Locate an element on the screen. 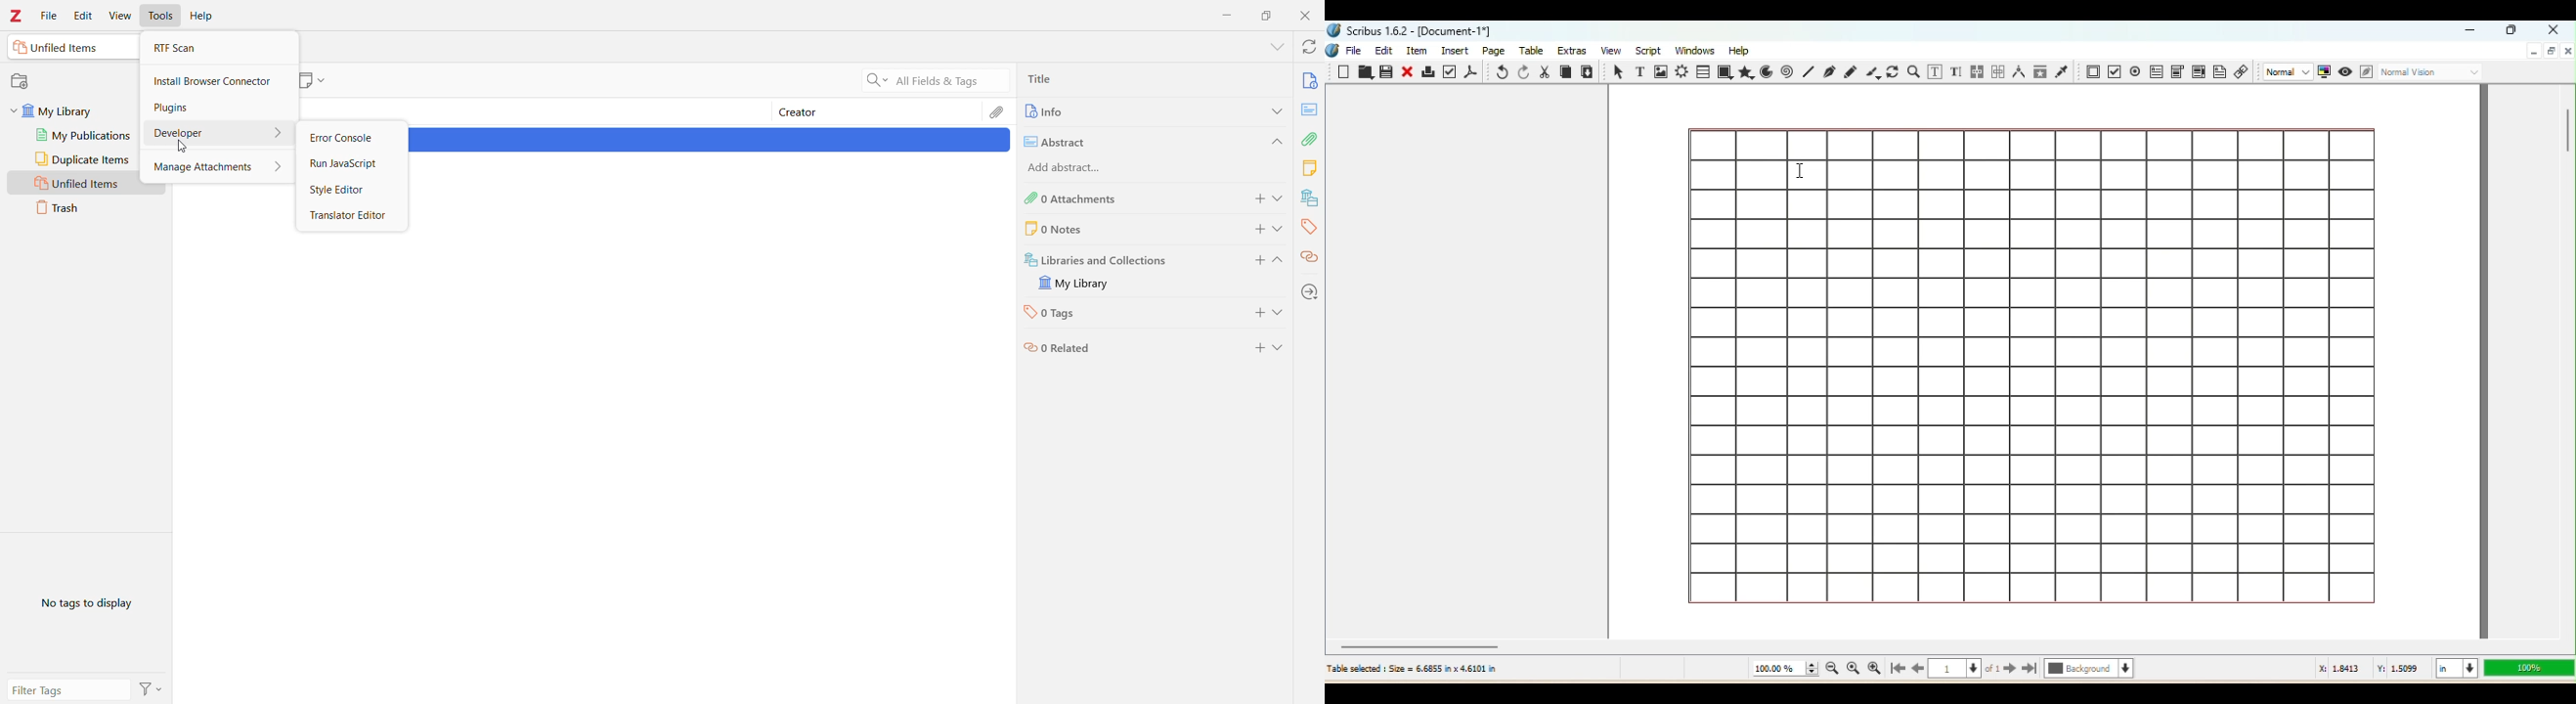 Image resolution: width=2576 pixels, height=728 pixels. Logo is located at coordinates (1333, 52).